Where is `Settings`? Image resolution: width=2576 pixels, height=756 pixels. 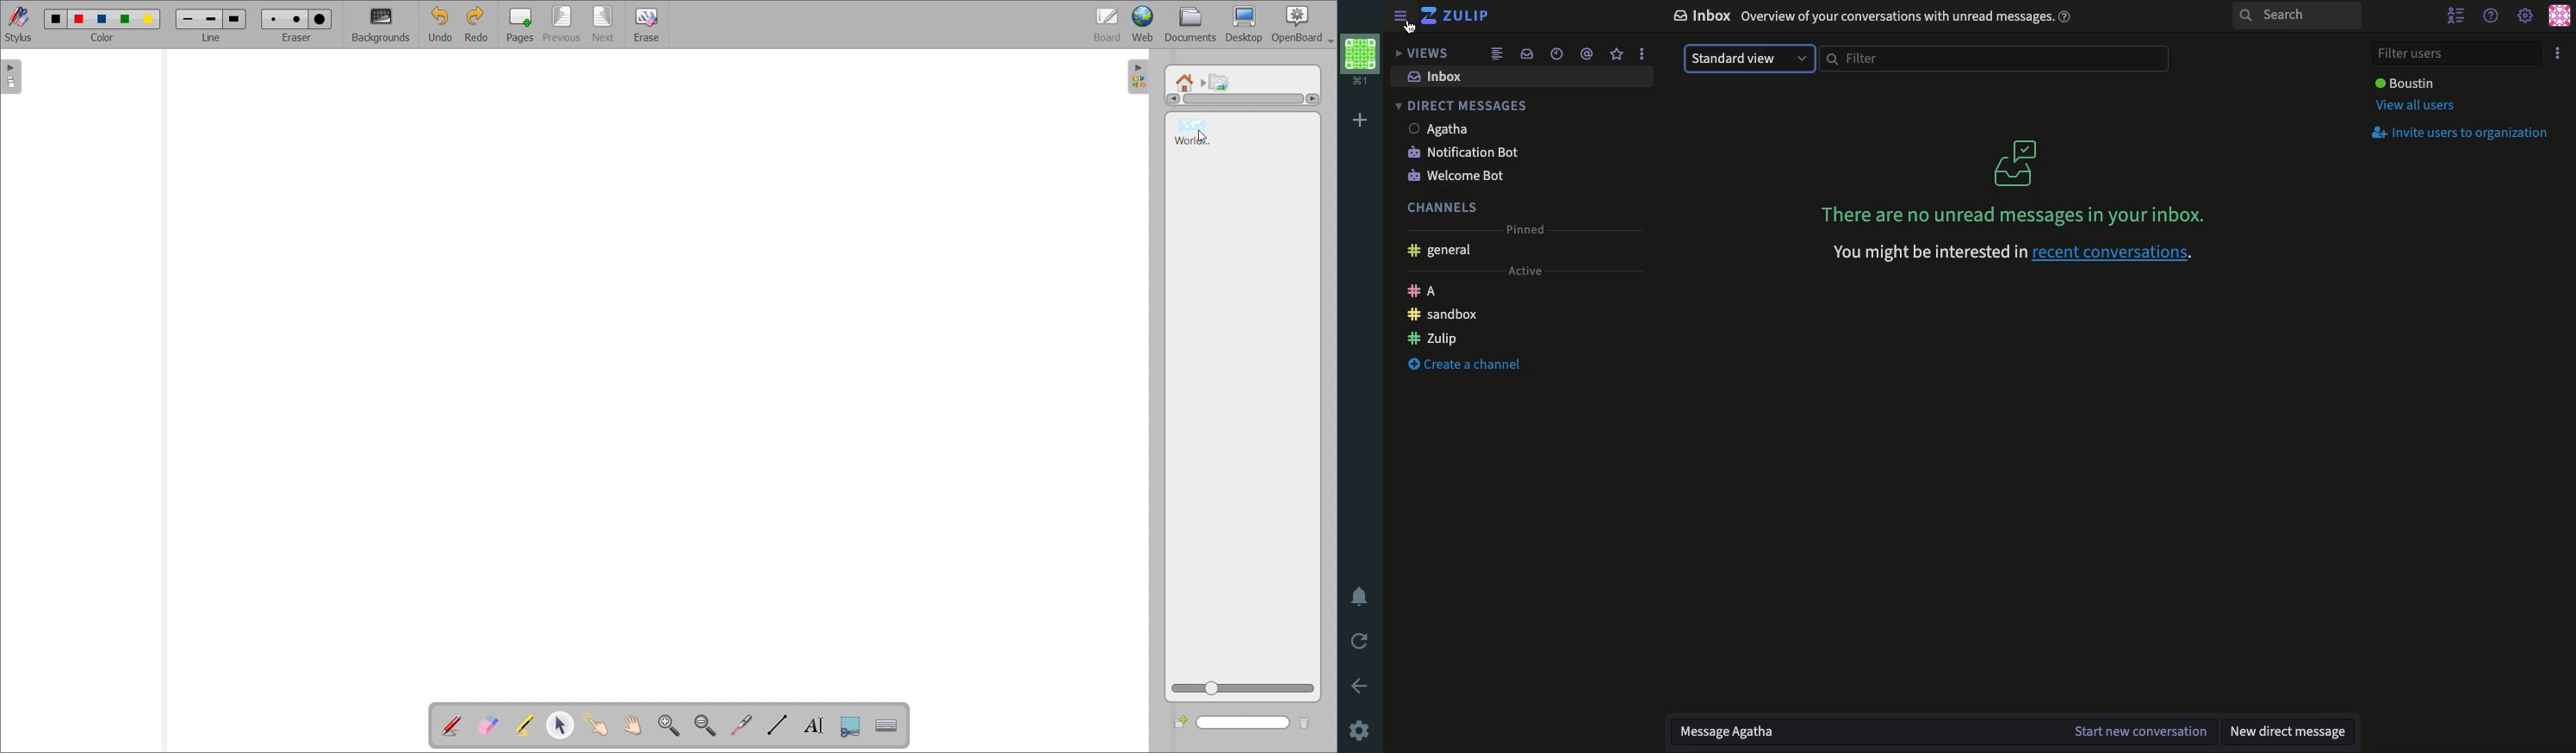
Settings is located at coordinates (1361, 730).